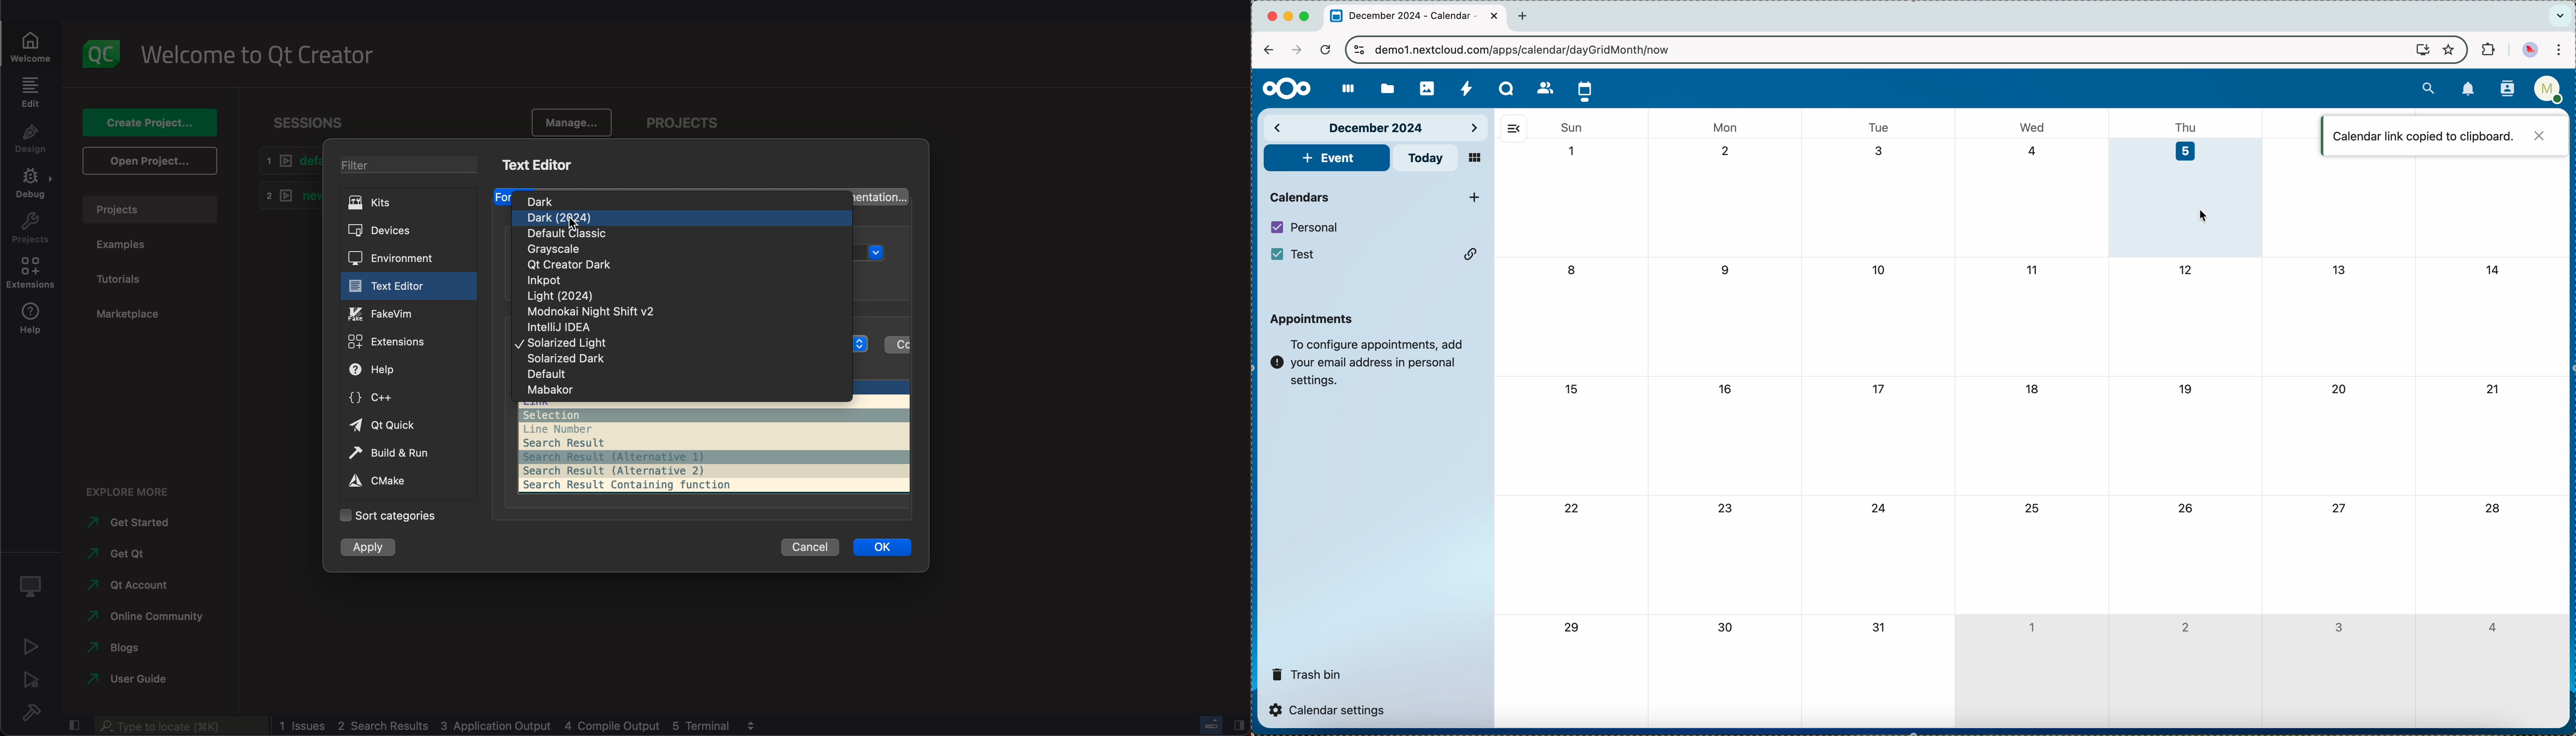  I want to click on 1, so click(1572, 151).